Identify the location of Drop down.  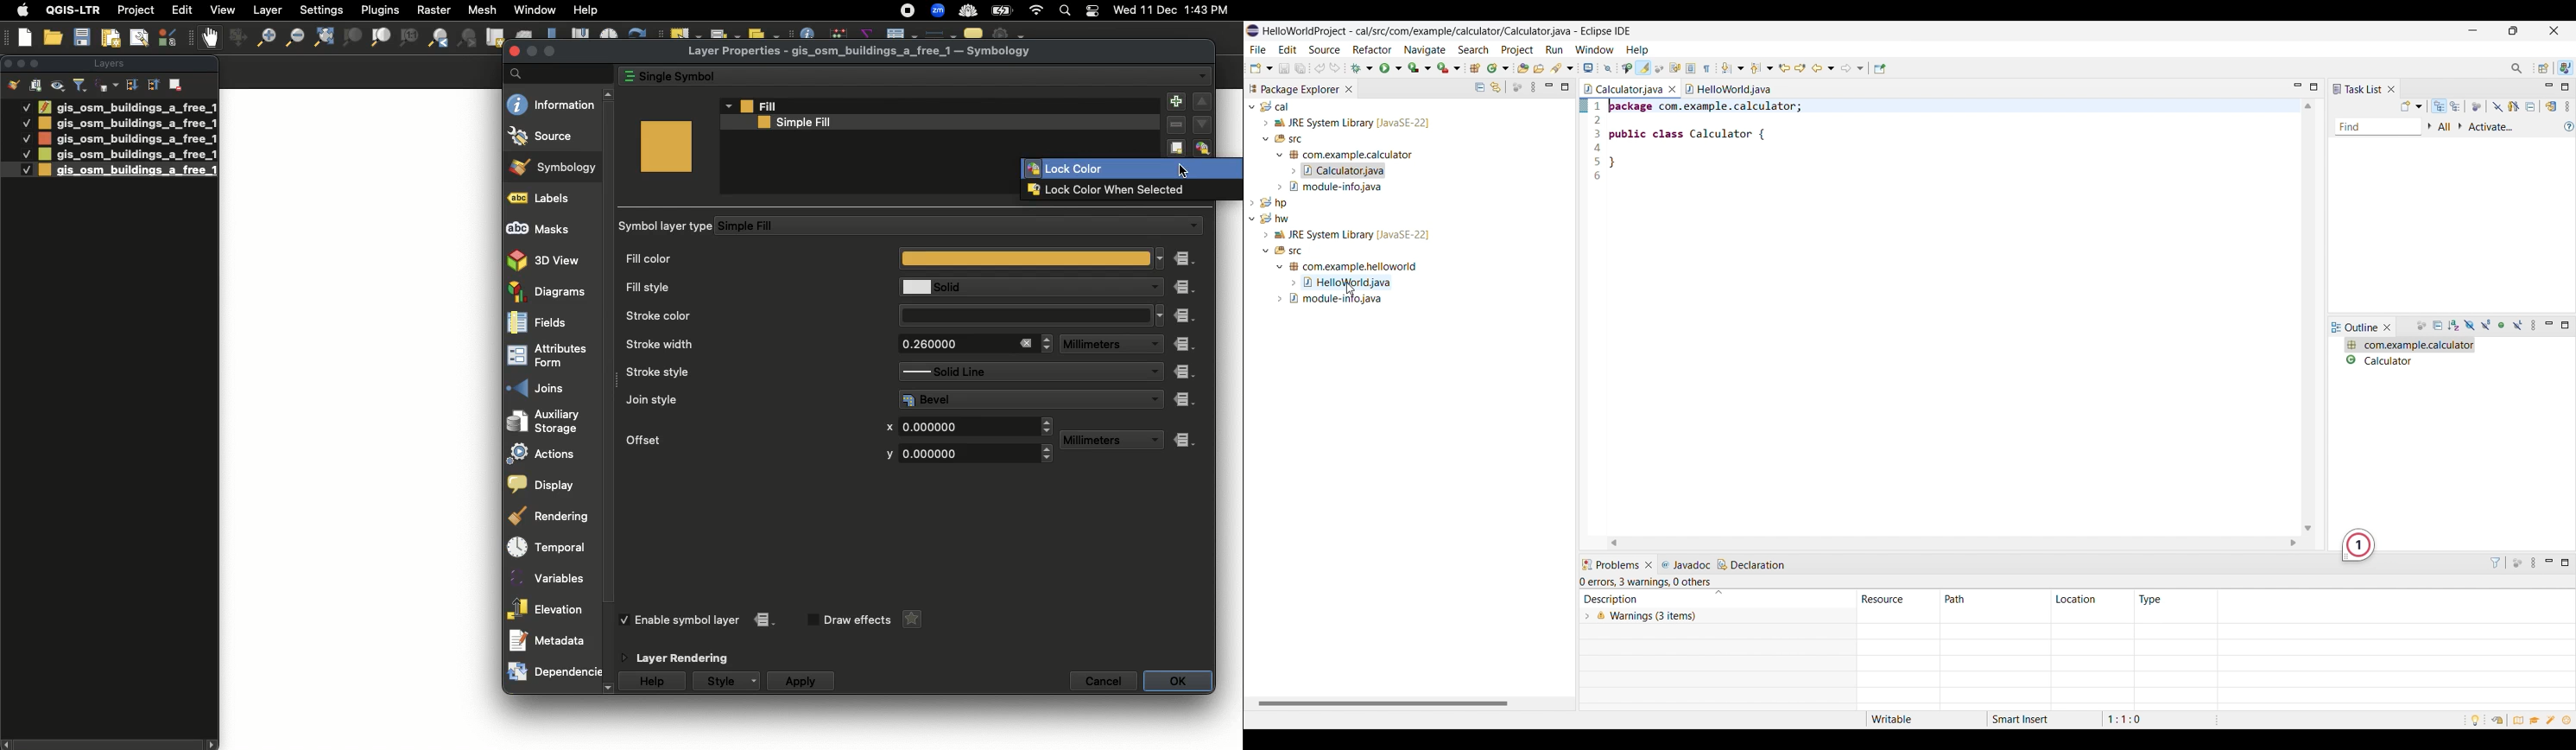
(1151, 288).